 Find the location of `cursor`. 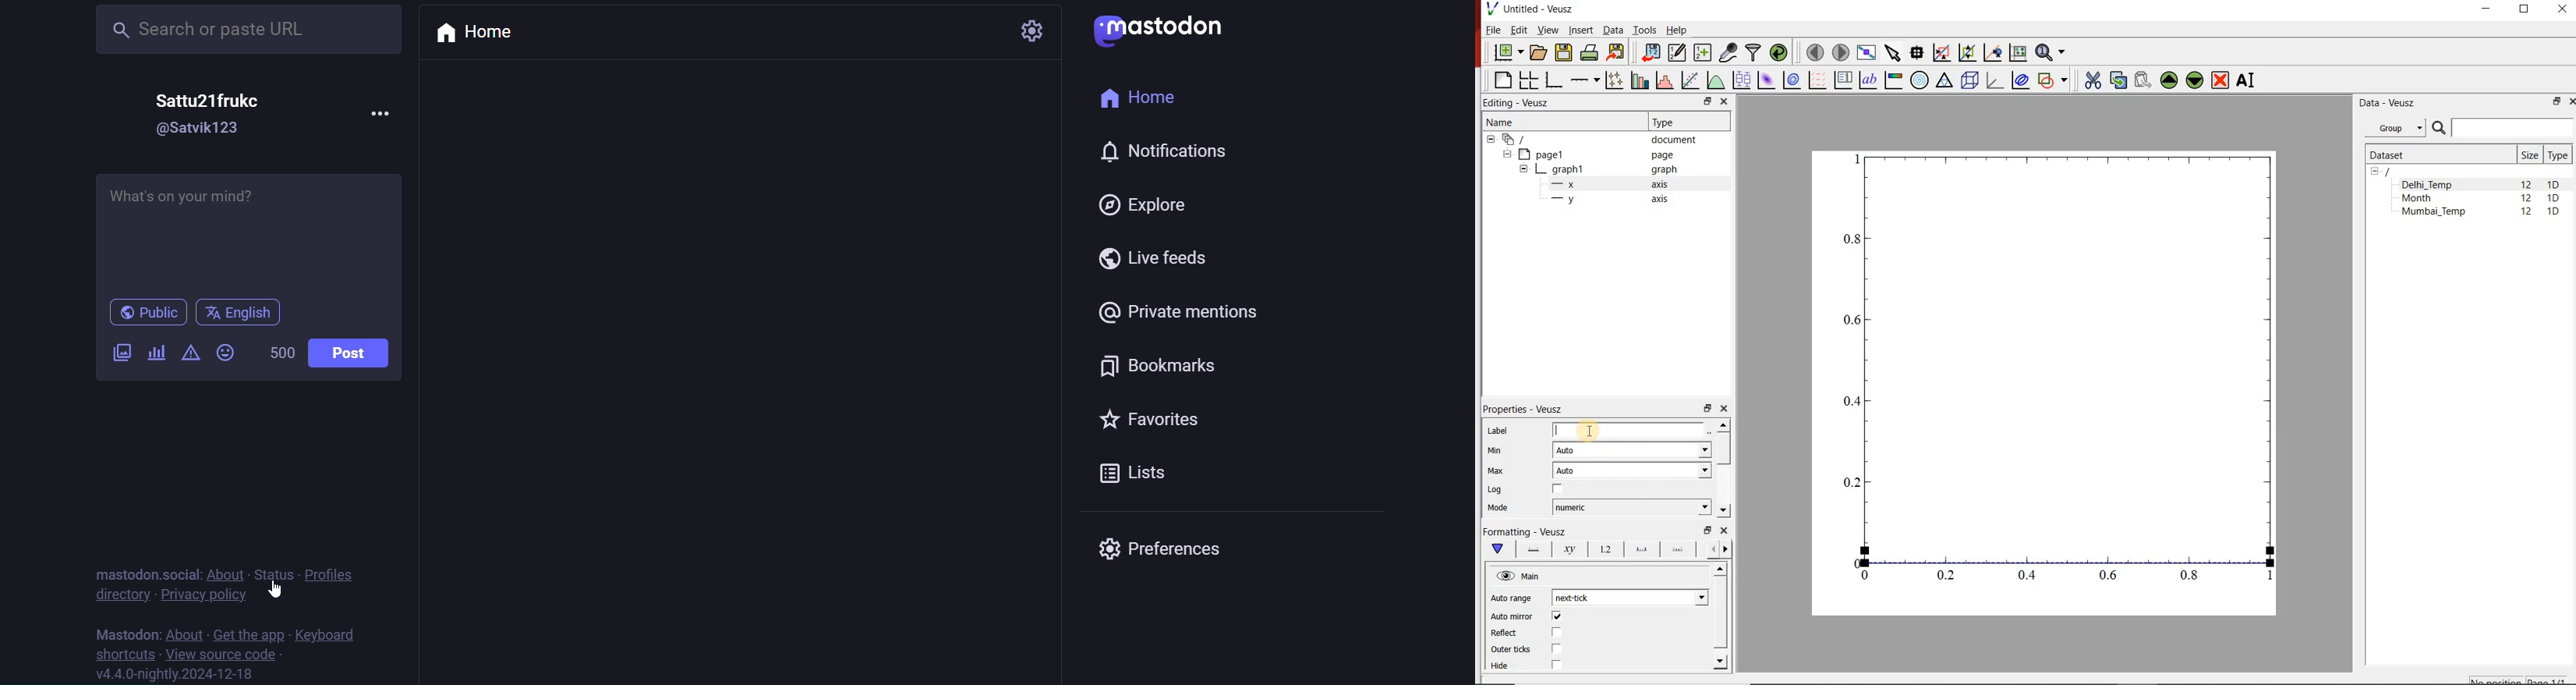

cursor is located at coordinates (278, 593).